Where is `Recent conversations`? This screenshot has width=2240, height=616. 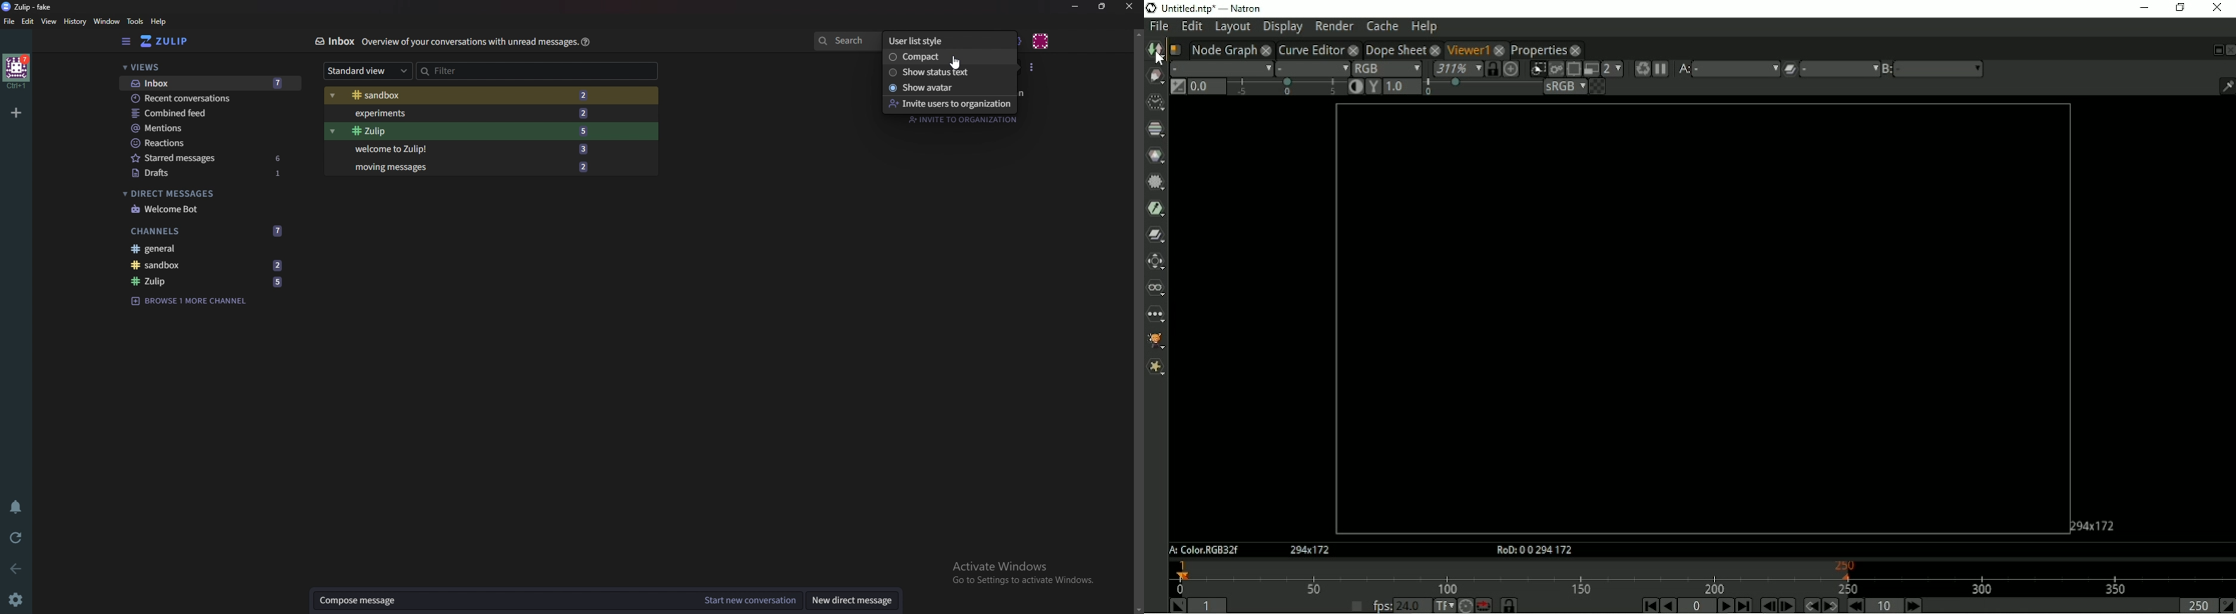 Recent conversations is located at coordinates (210, 98).